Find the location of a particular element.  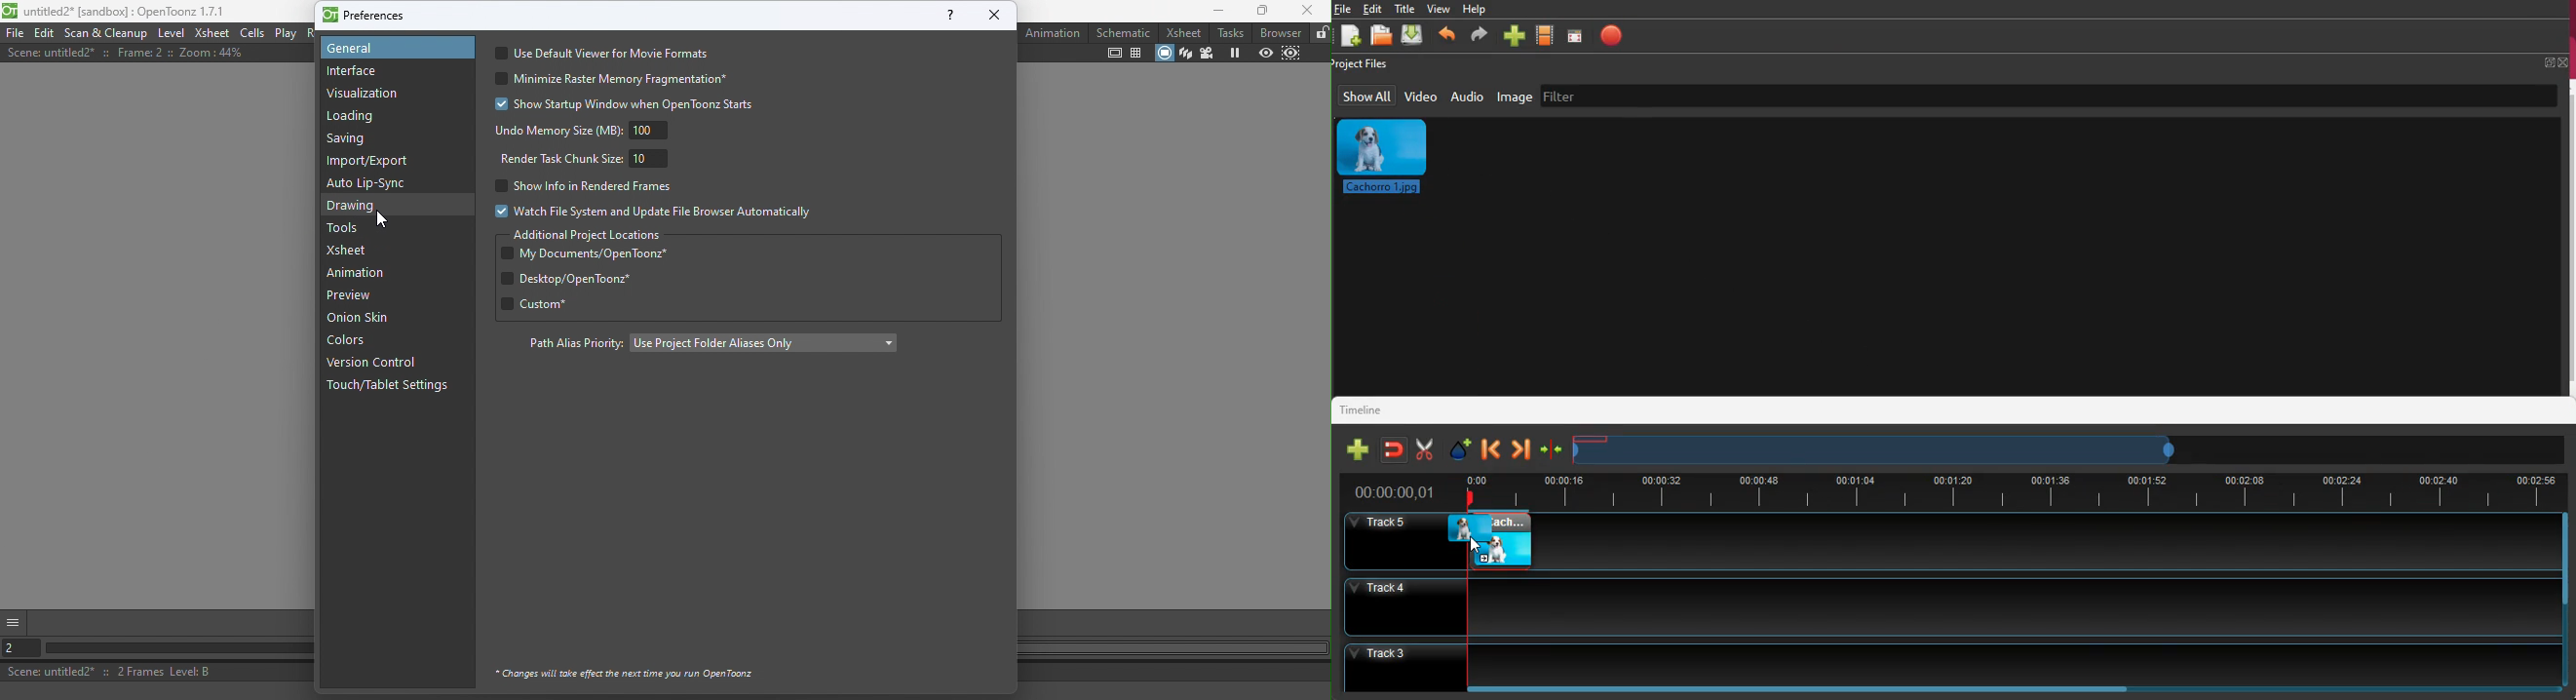

Indo memory size is located at coordinates (582, 130).